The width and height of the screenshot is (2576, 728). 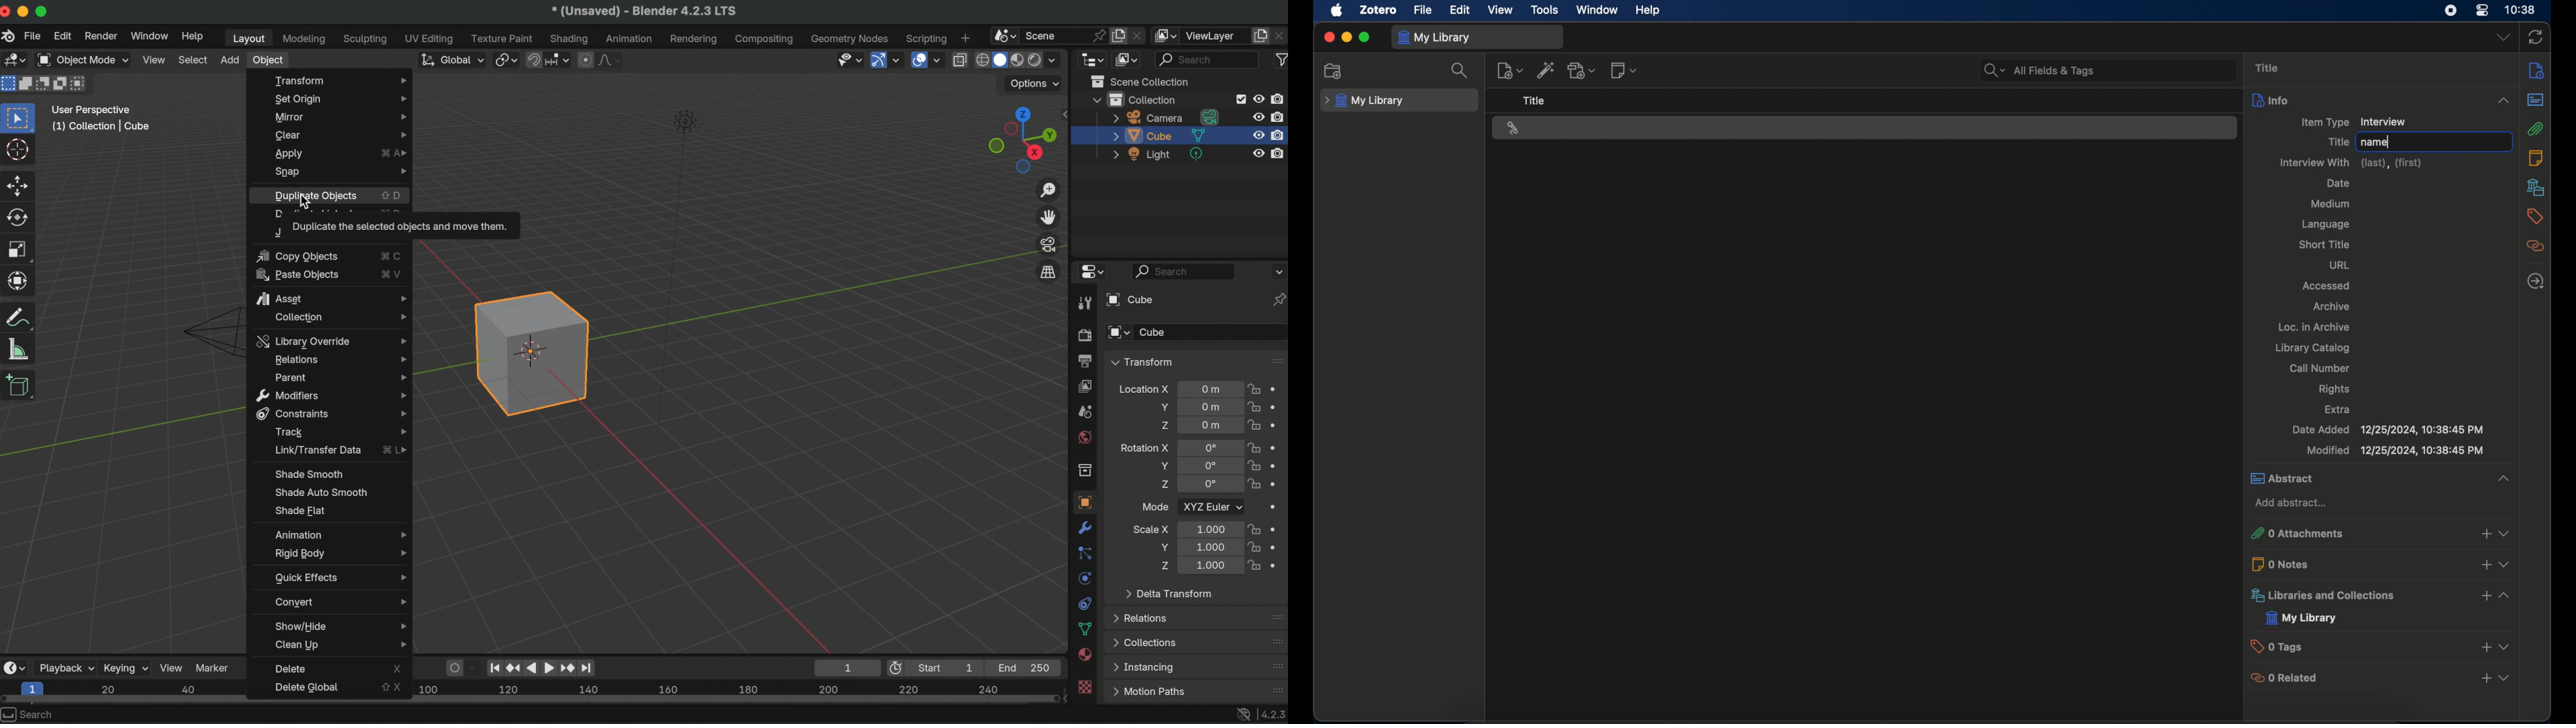 I want to click on convert menu, so click(x=337, y=601).